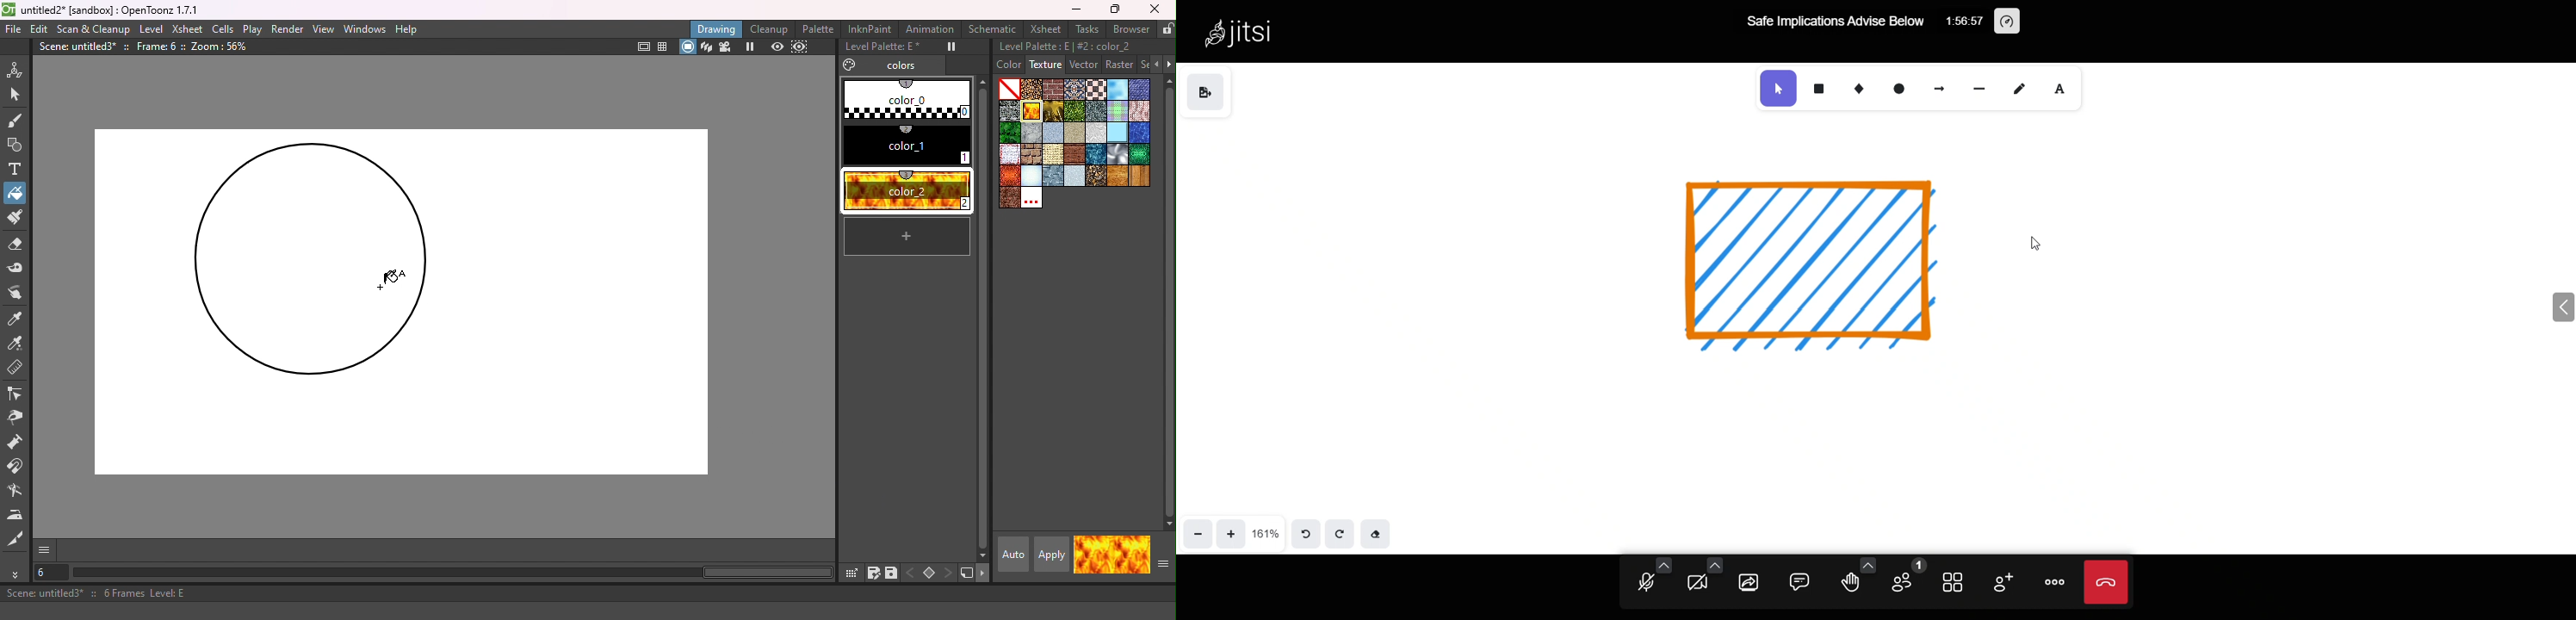 Image resolution: width=2576 pixels, height=644 pixels. What do you see at coordinates (1118, 89) in the screenshot?
I see `Cloud.bmp` at bounding box center [1118, 89].